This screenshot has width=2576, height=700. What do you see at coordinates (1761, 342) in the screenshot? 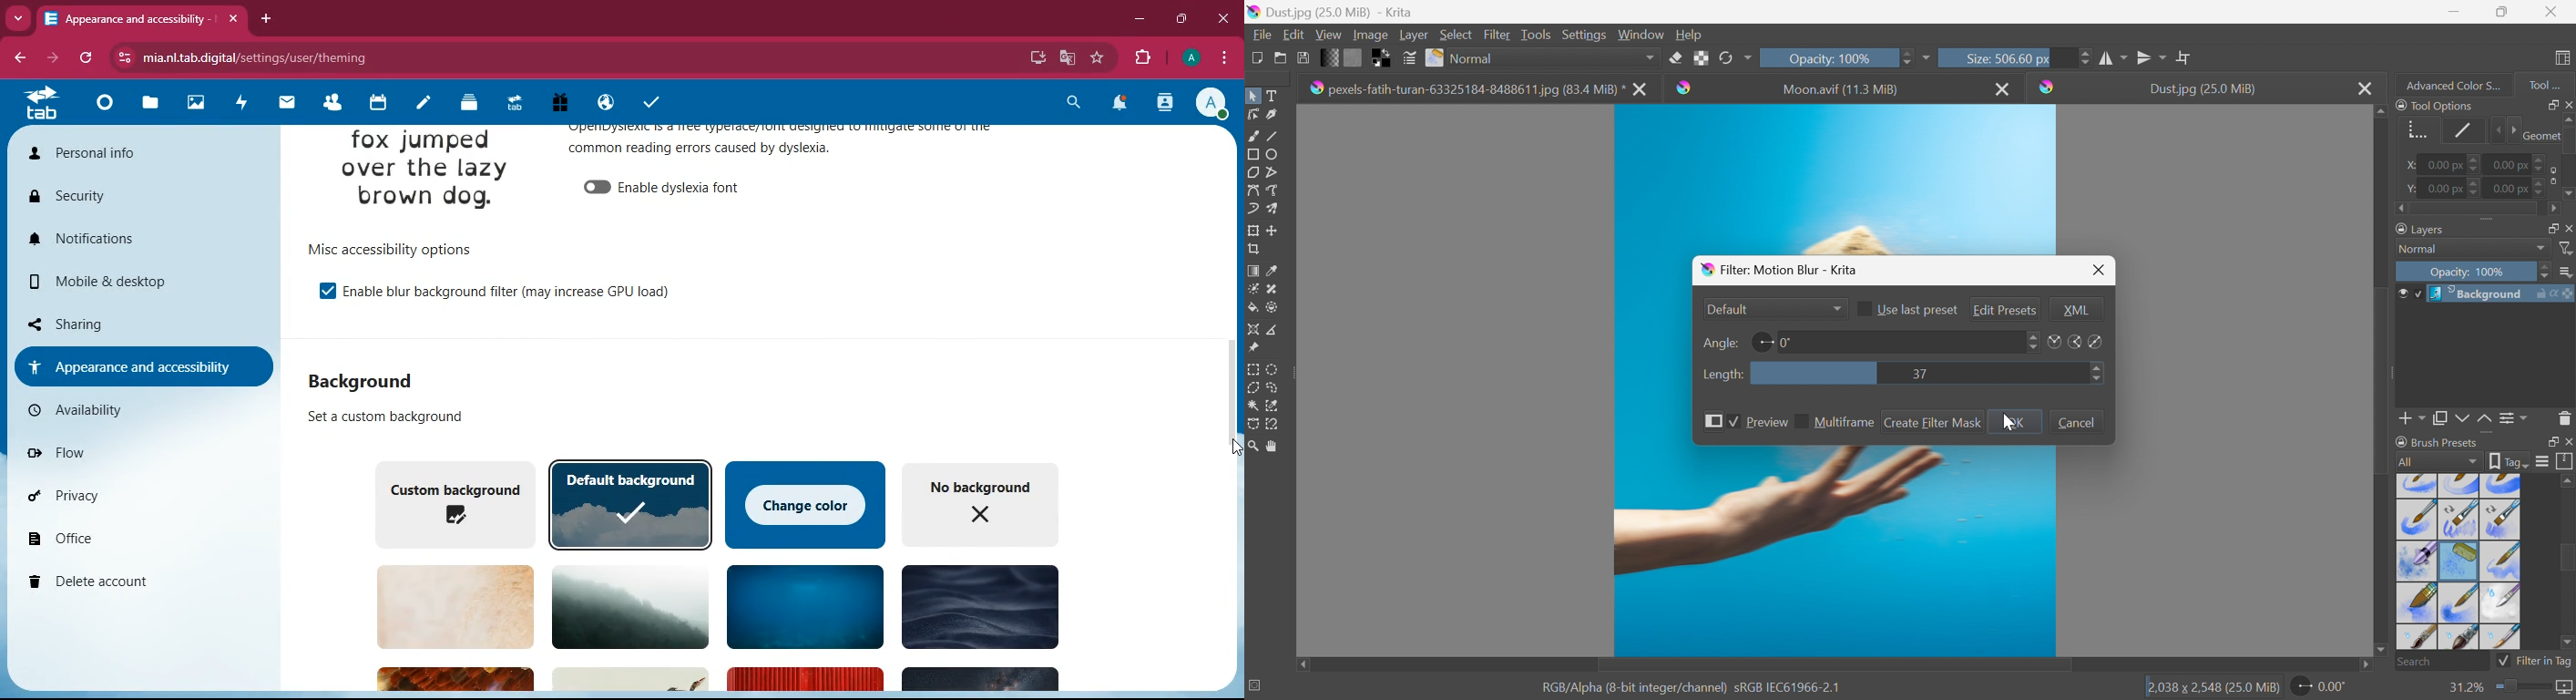
I see `Angle` at bounding box center [1761, 342].